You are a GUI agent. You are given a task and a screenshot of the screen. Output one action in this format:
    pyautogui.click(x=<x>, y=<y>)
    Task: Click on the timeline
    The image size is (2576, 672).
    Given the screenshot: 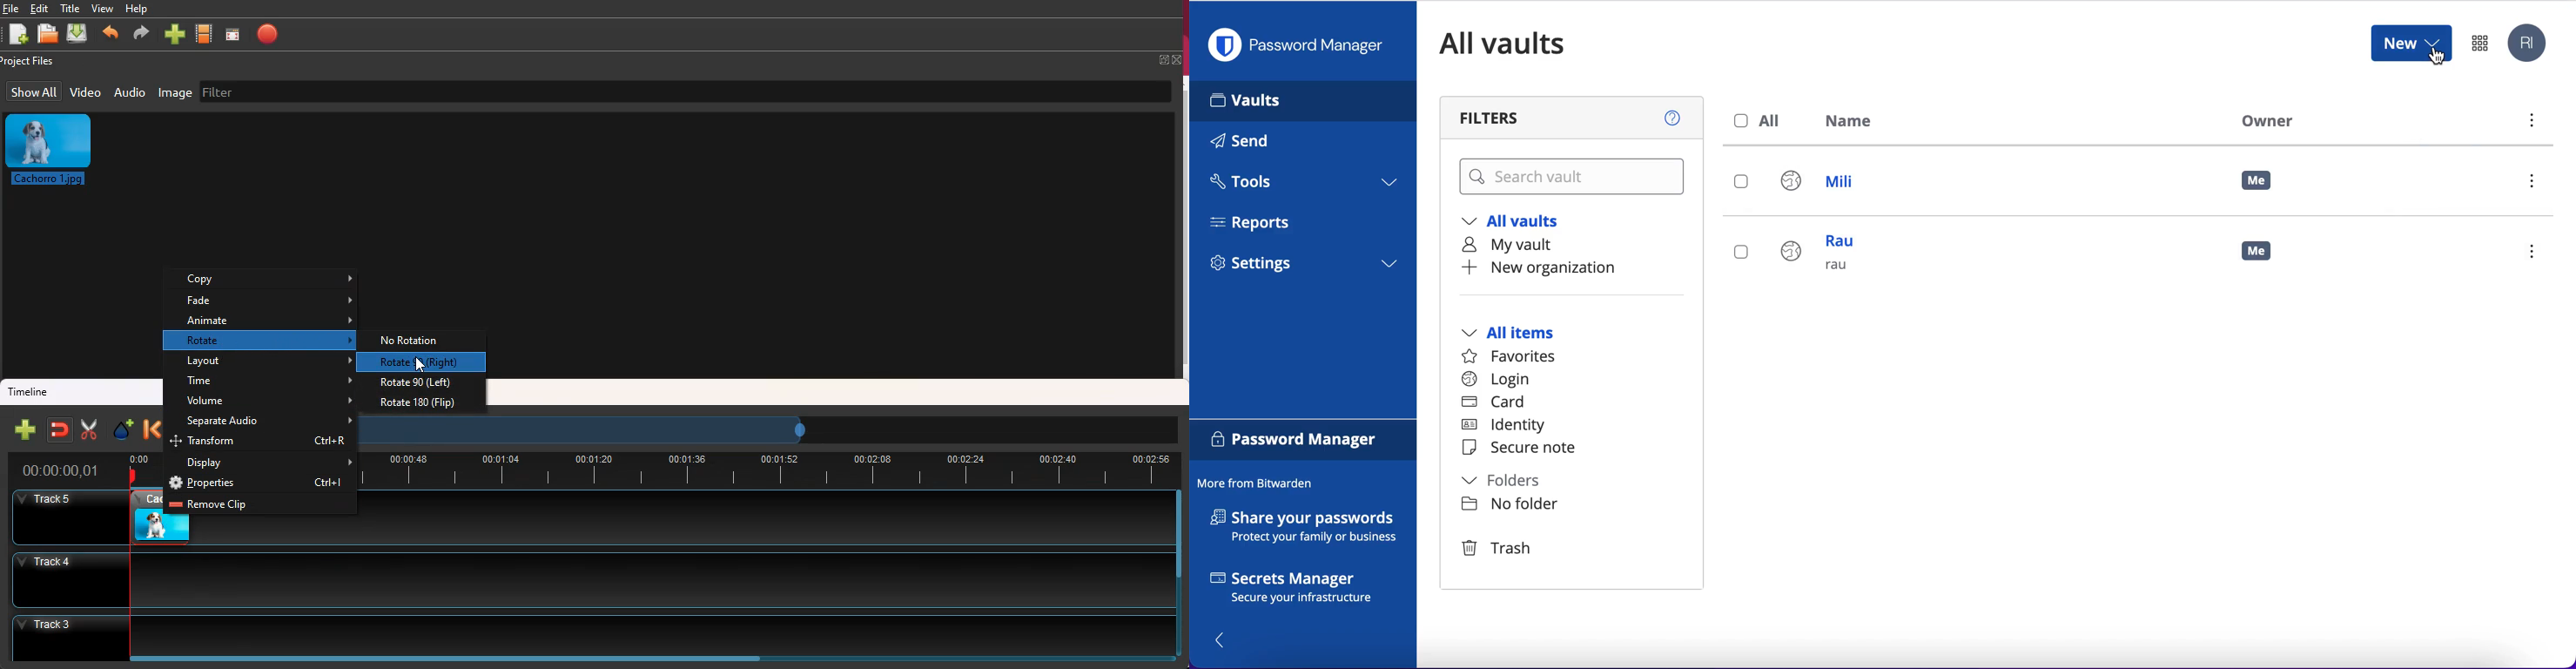 What is the action you would take?
    pyautogui.click(x=33, y=393)
    